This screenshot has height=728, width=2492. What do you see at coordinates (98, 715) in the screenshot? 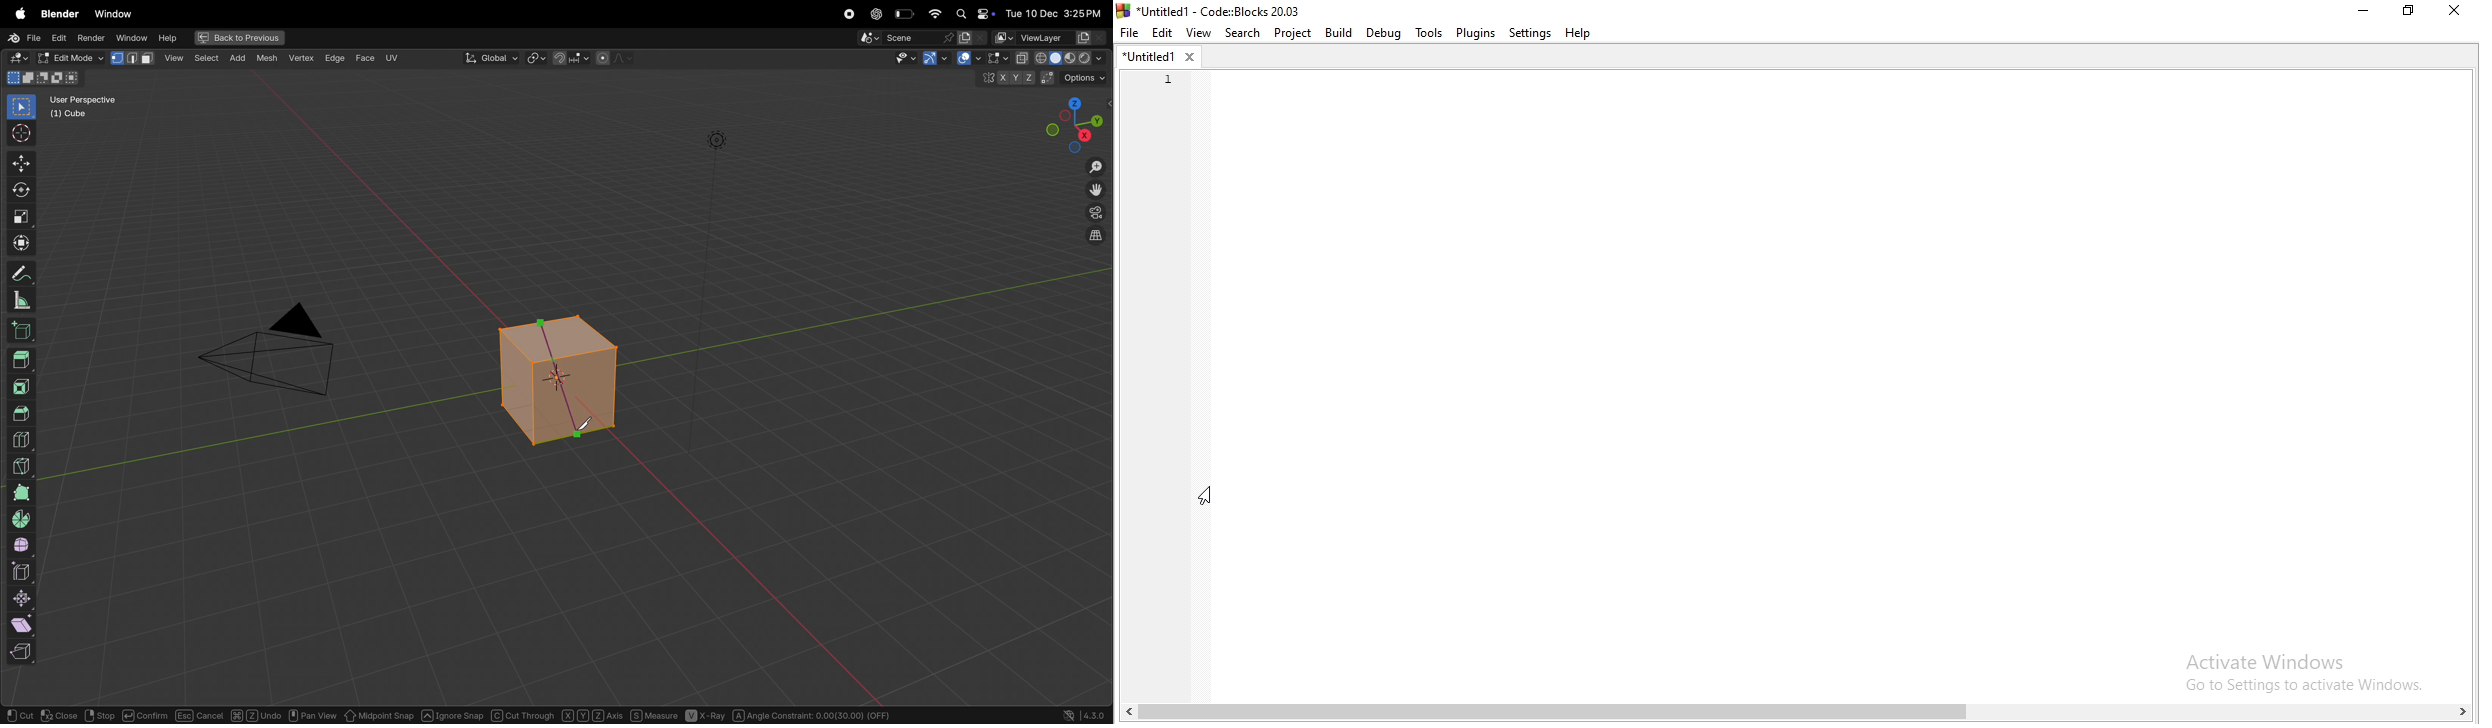
I see `Stop` at bounding box center [98, 715].